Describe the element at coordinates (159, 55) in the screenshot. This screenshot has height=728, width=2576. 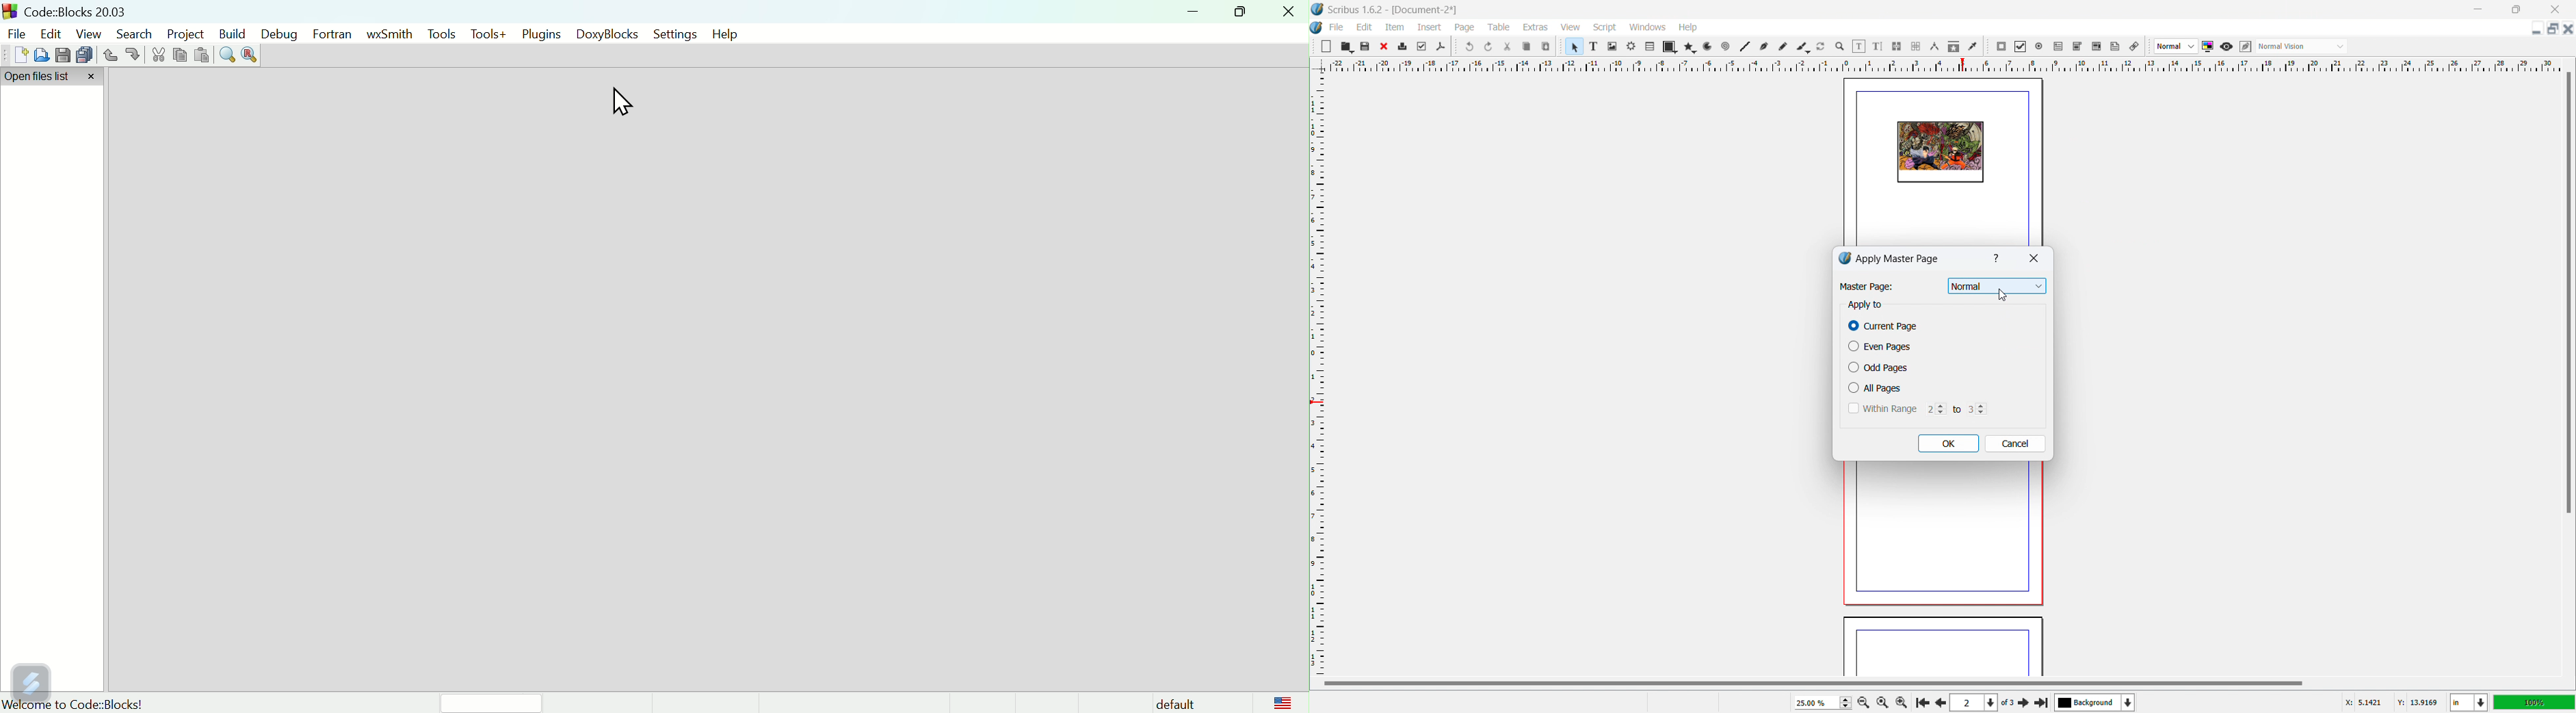
I see `cut` at that location.